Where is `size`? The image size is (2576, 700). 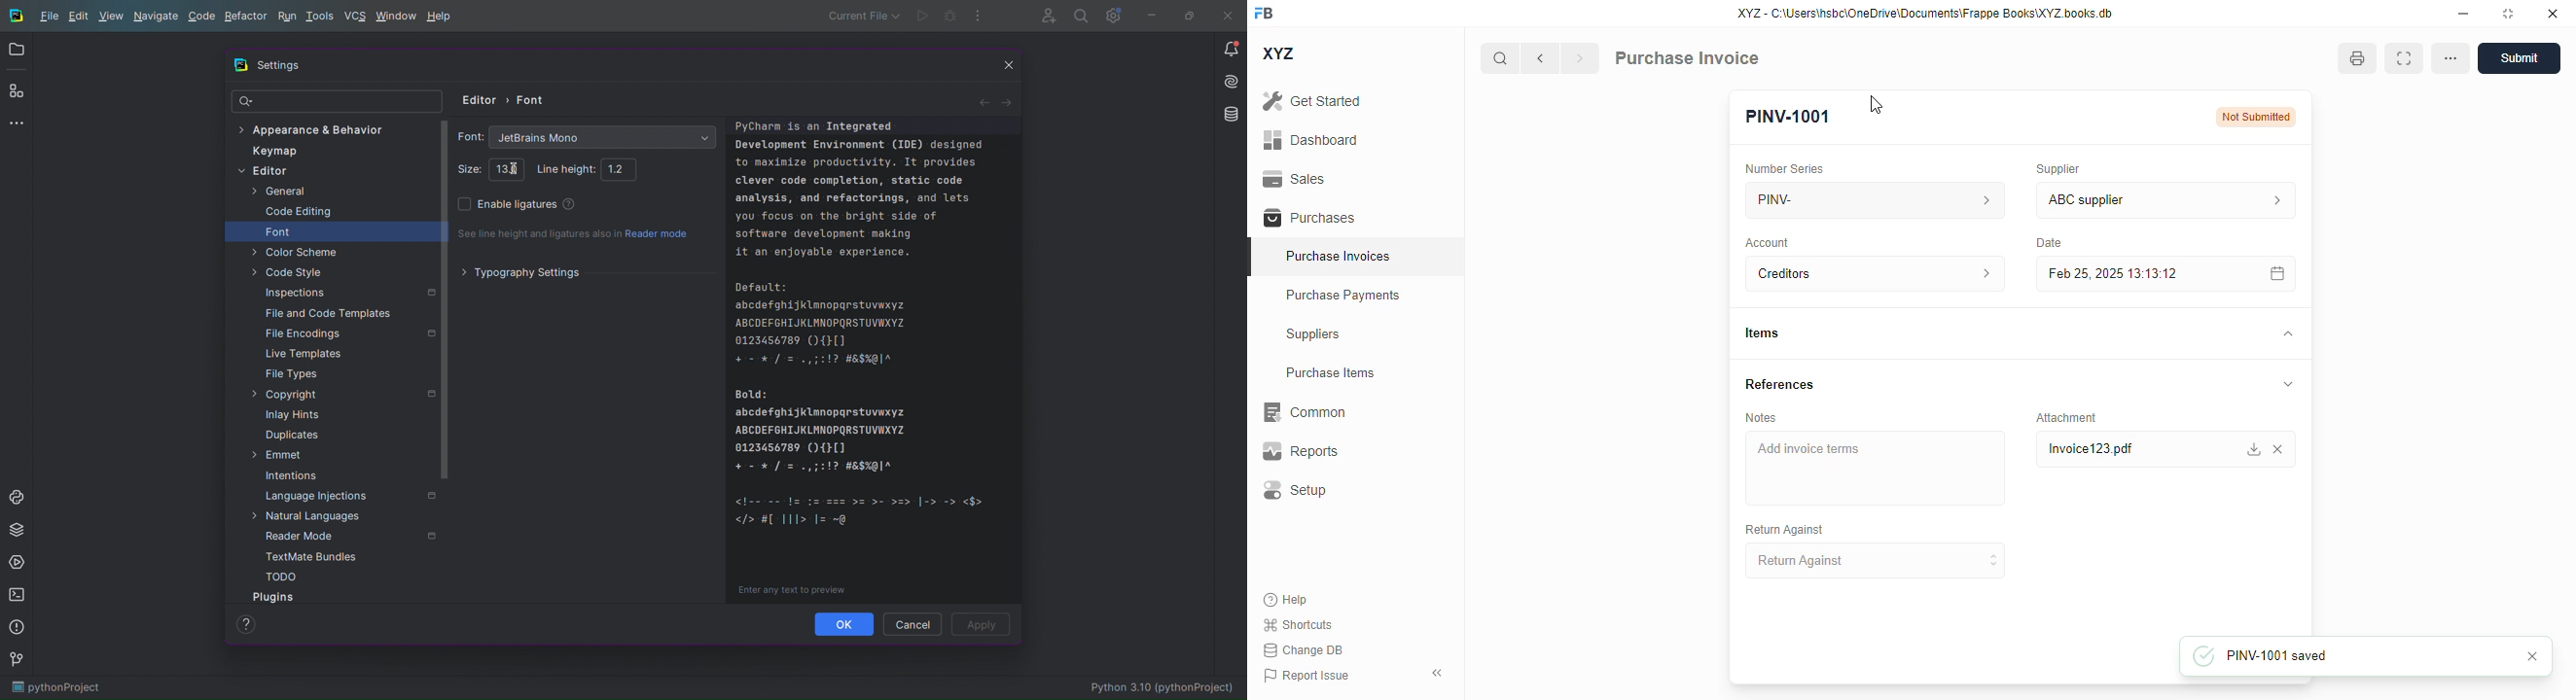
size is located at coordinates (468, 169).